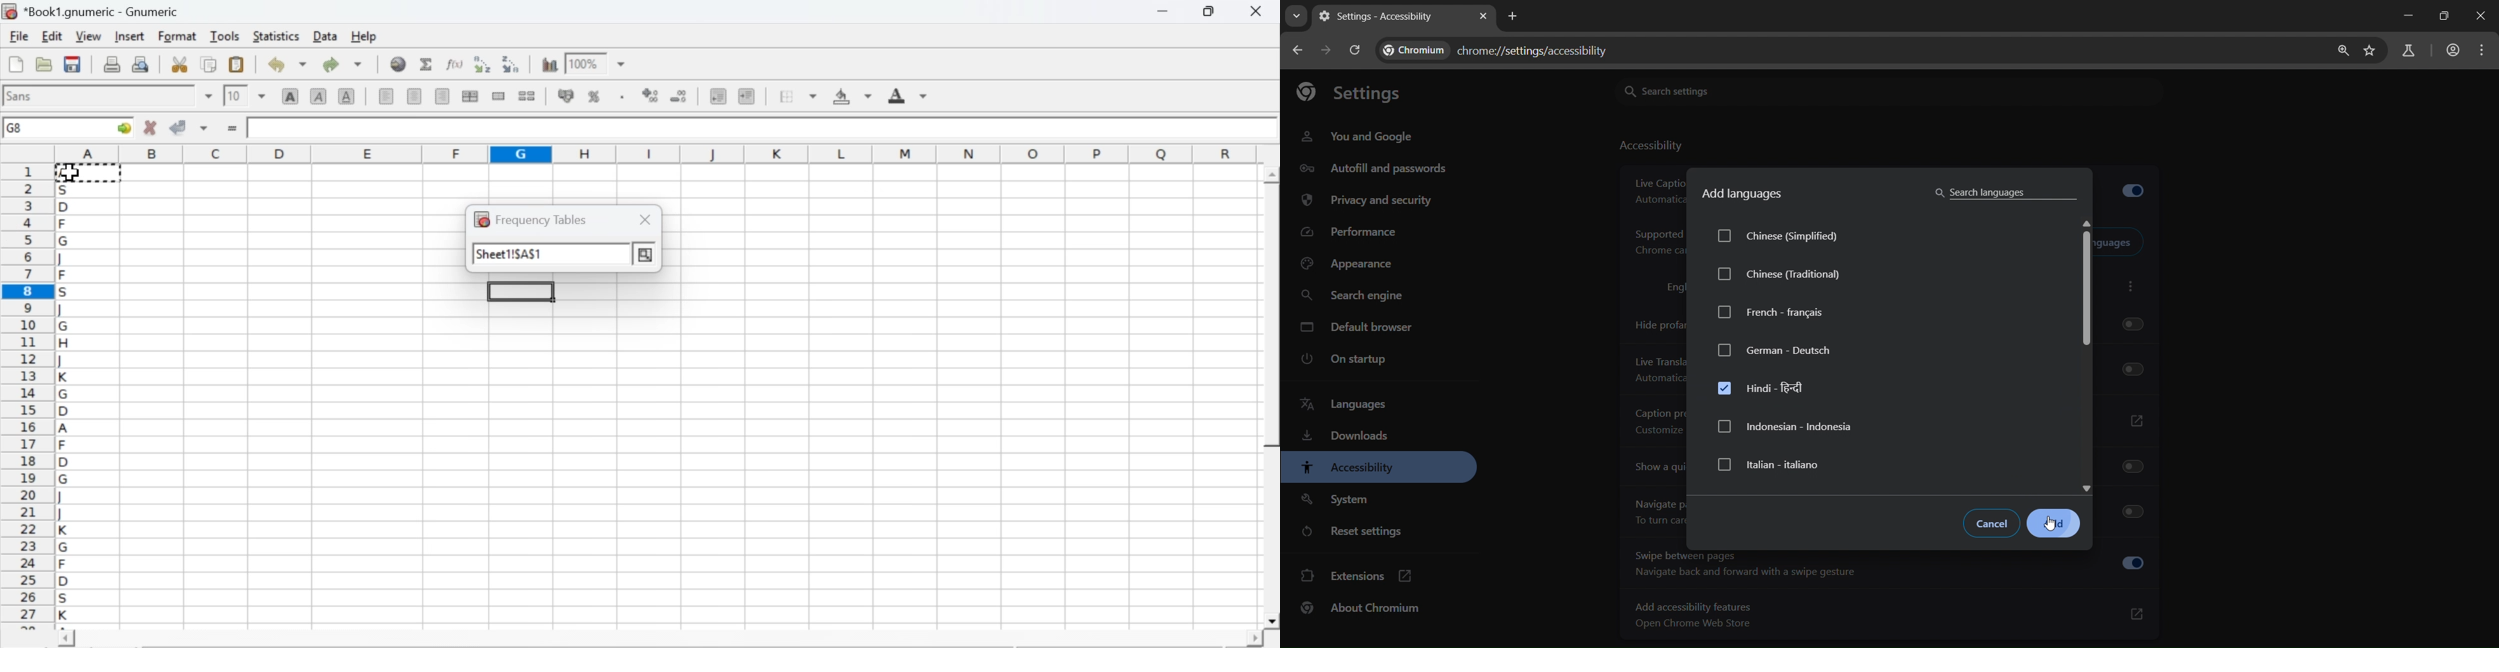 The width and height of the screenshot is (2520, 672). Describe the element at coordinates (262, 95) in the screenshot. I see `drop down` at that location.